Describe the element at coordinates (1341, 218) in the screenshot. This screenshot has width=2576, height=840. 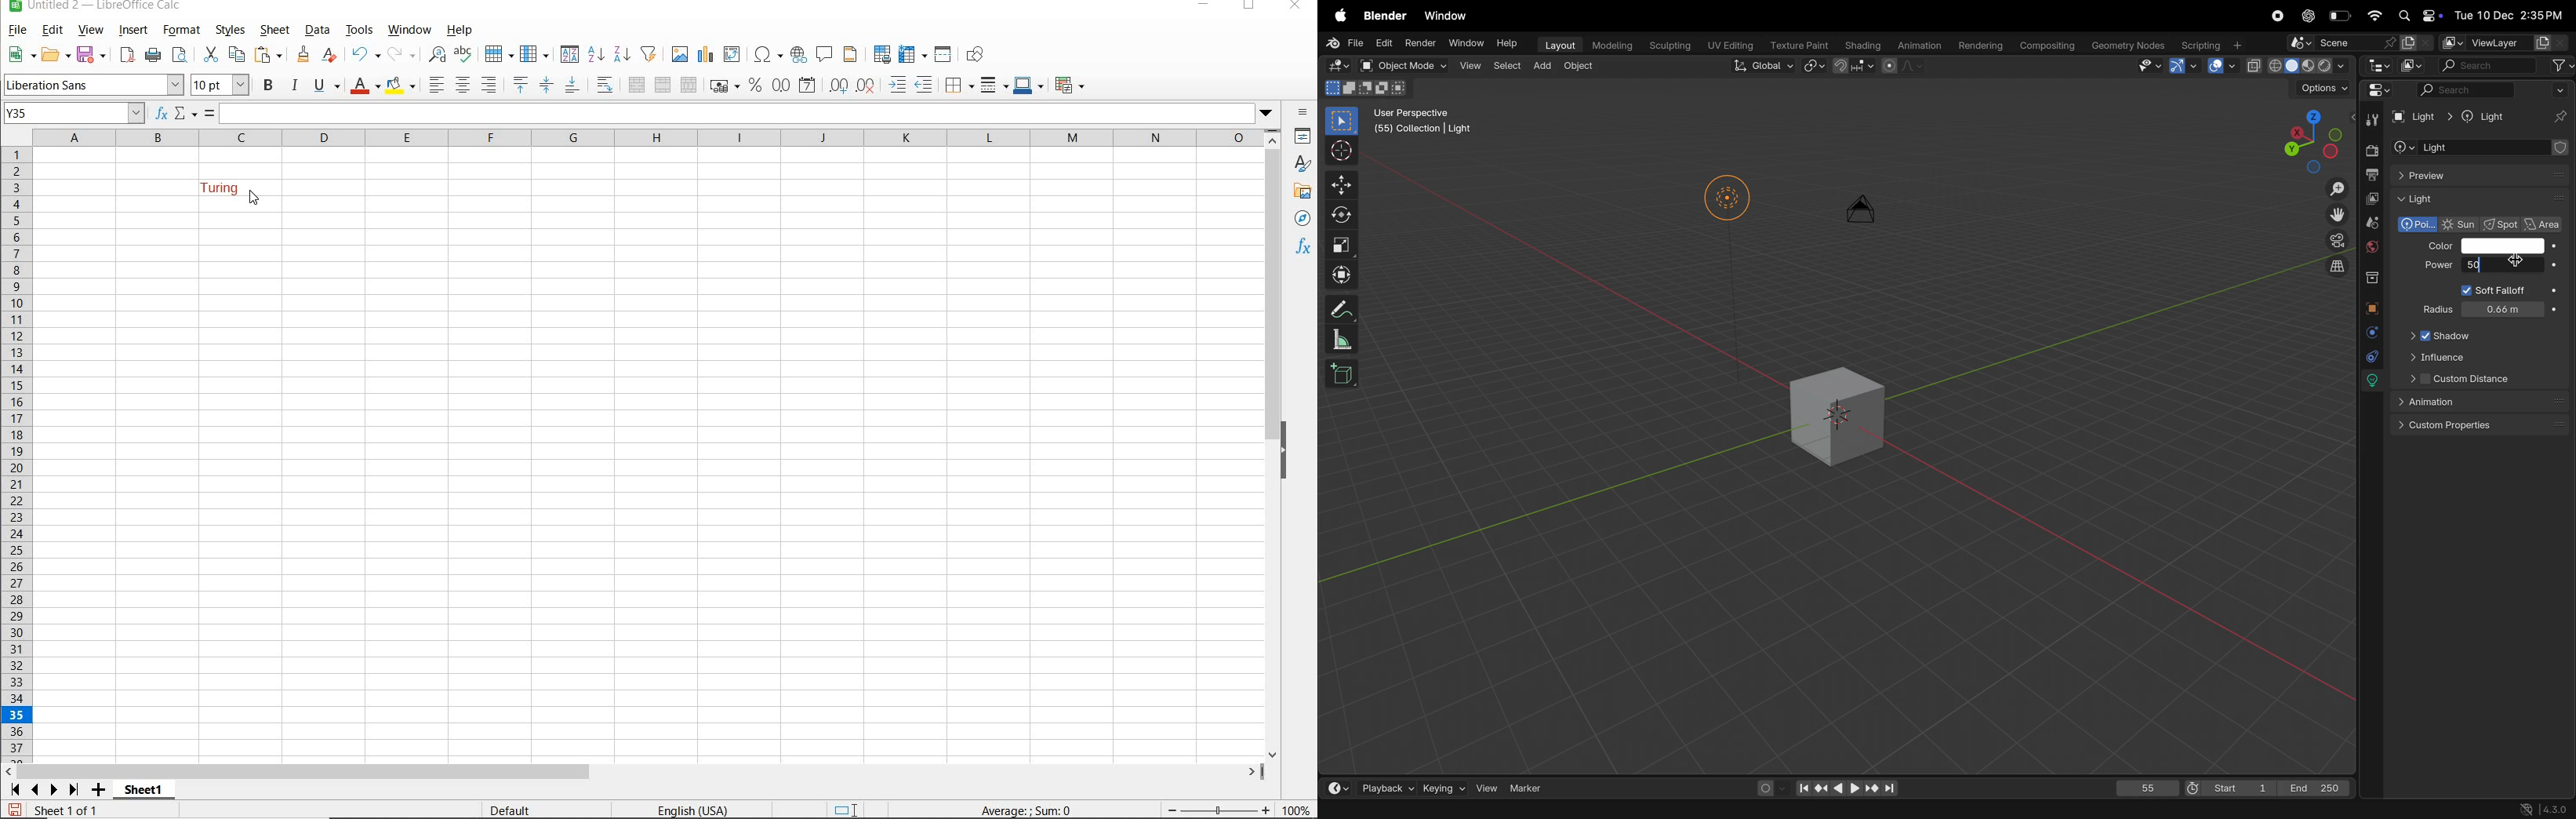
I see `rotate` at that location.